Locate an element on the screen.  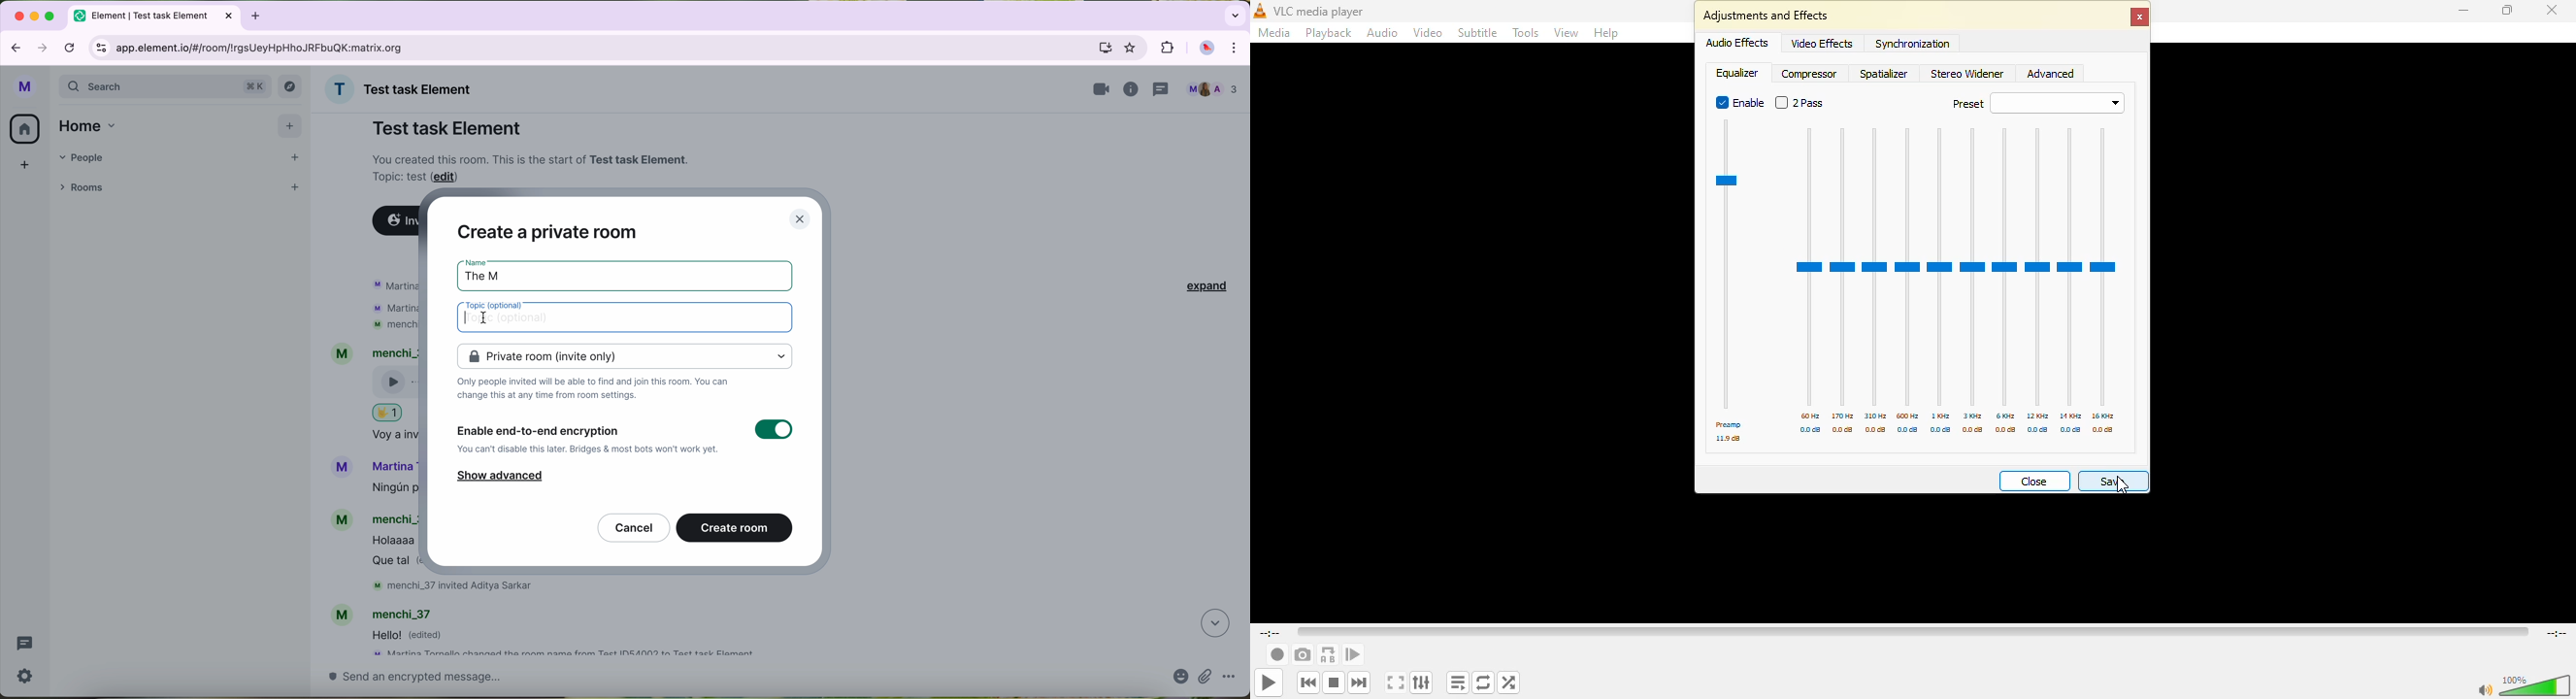
rooms tab is located at coordinates (84, 186).